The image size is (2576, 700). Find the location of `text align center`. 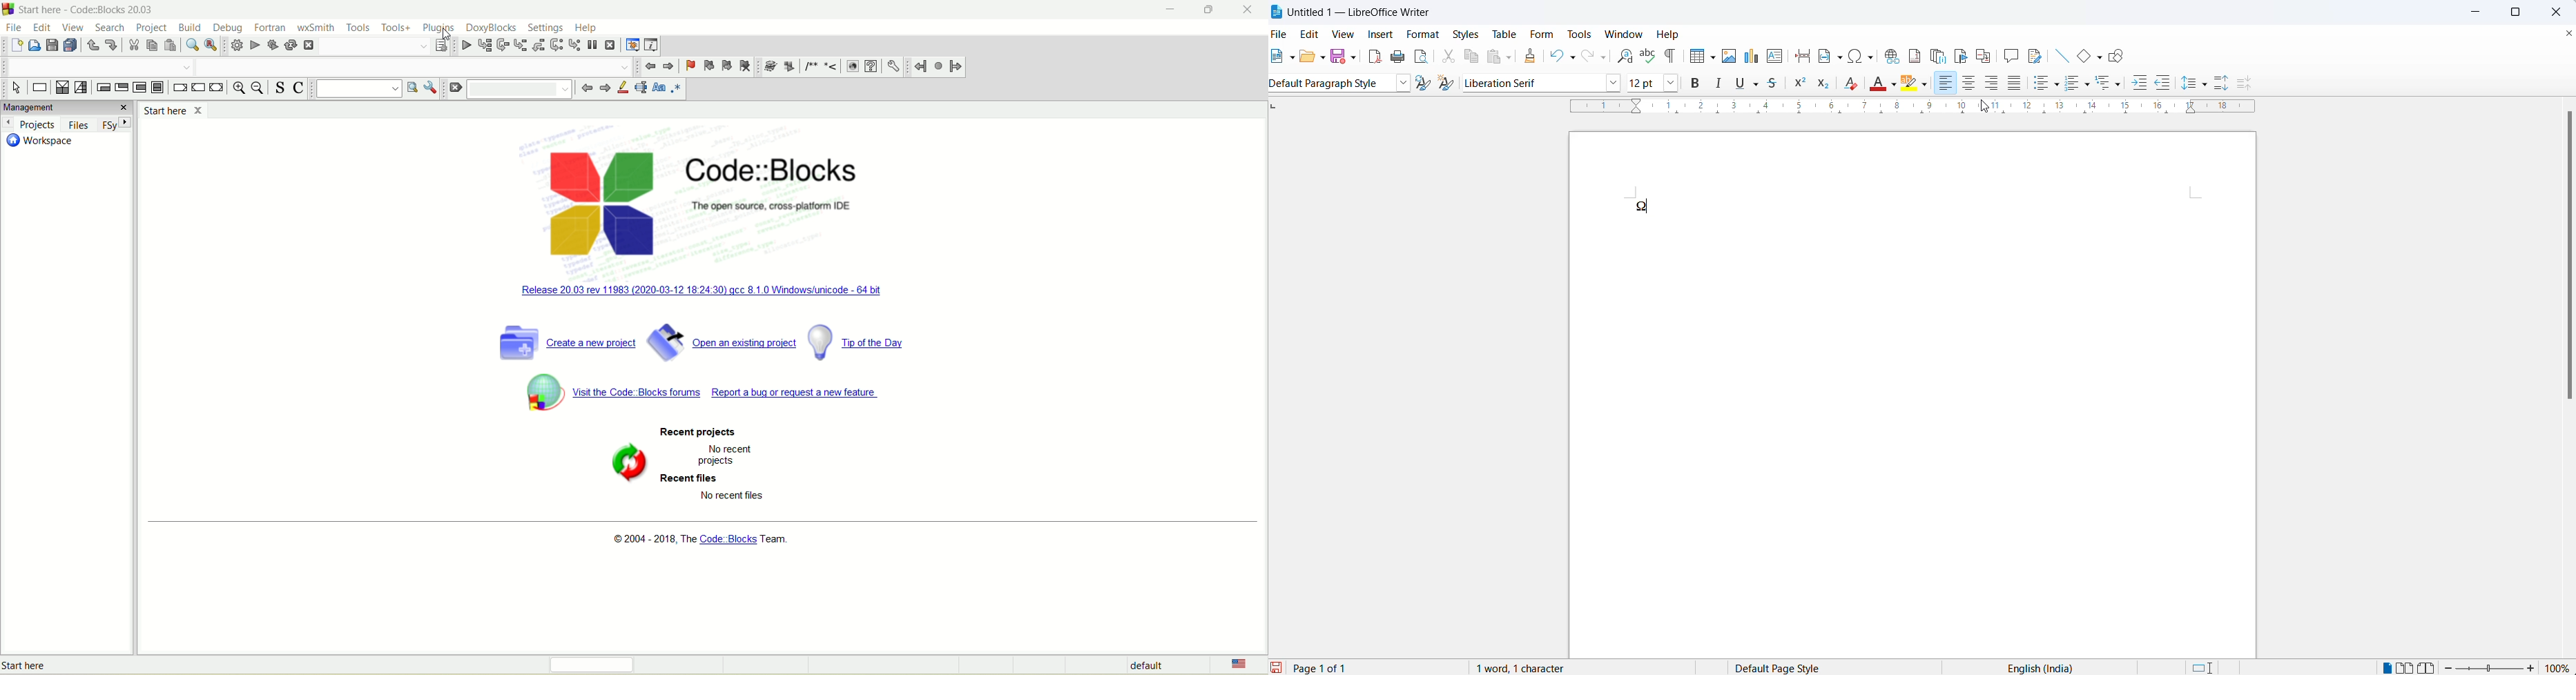

text align center is located at coordinates (1970, 86).